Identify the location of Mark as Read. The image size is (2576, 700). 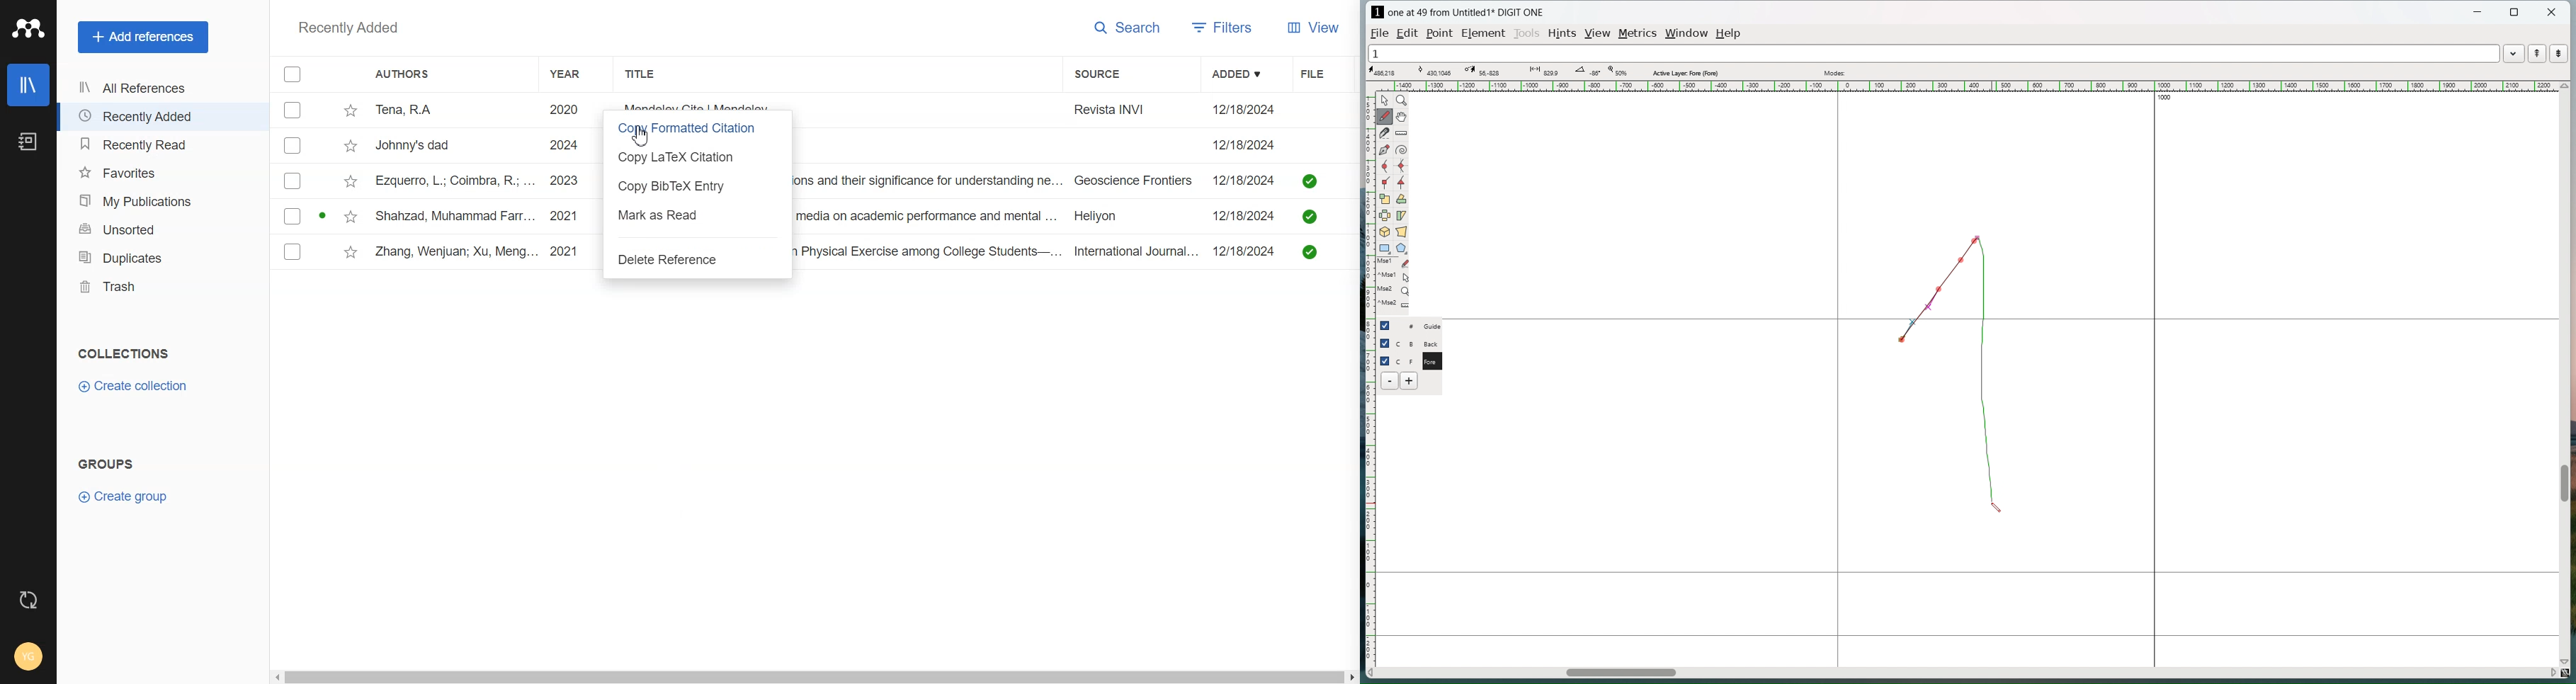
(697, 215).